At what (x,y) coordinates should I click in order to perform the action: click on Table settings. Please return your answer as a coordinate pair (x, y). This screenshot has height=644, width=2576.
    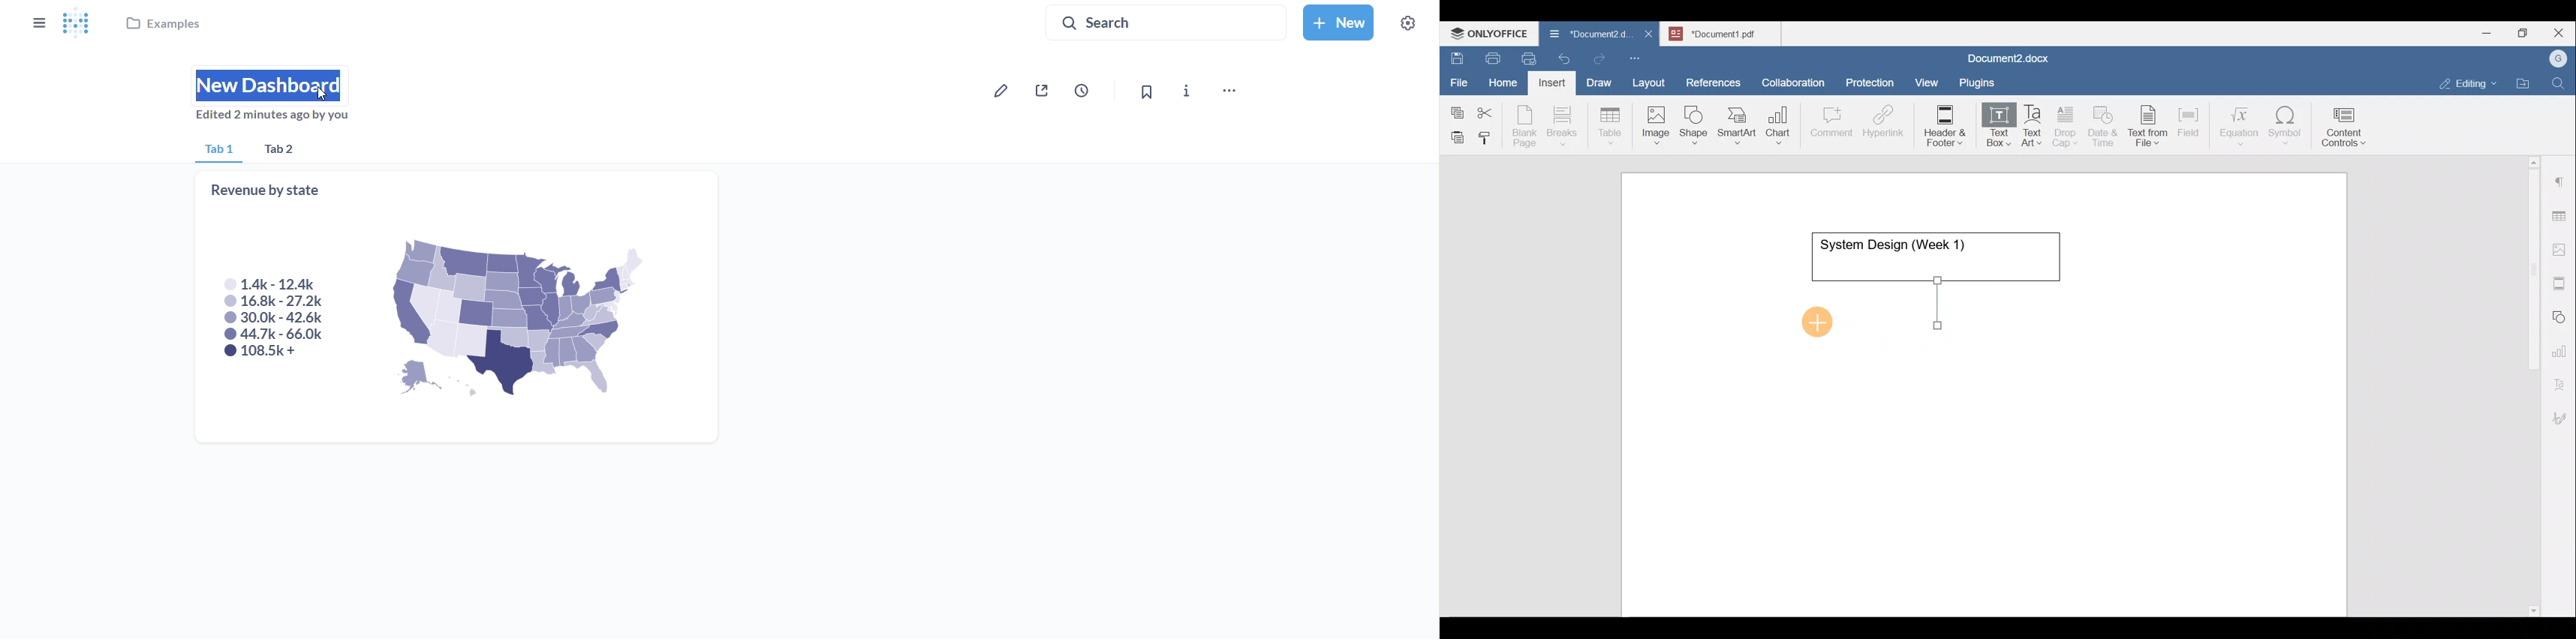
    Looking at the image, I should click on (2562, 215).